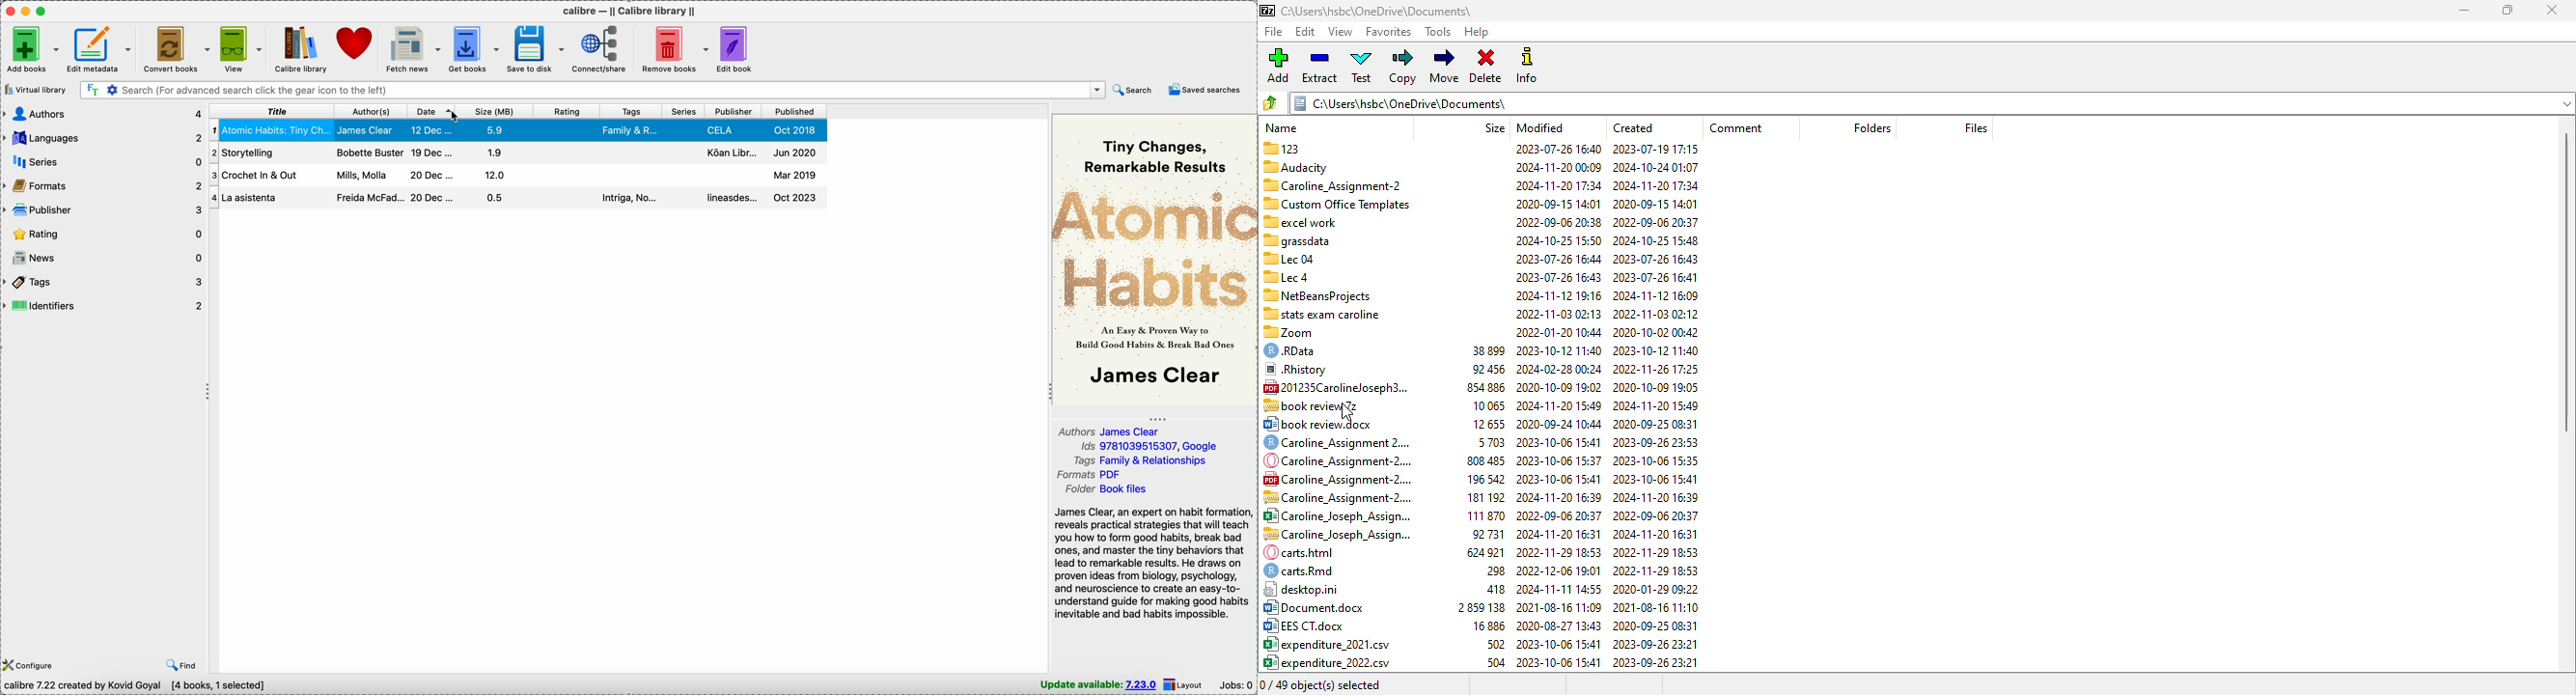  Describe the element at coordinates (685, 112) in the screenshot. I see `series` at that location.